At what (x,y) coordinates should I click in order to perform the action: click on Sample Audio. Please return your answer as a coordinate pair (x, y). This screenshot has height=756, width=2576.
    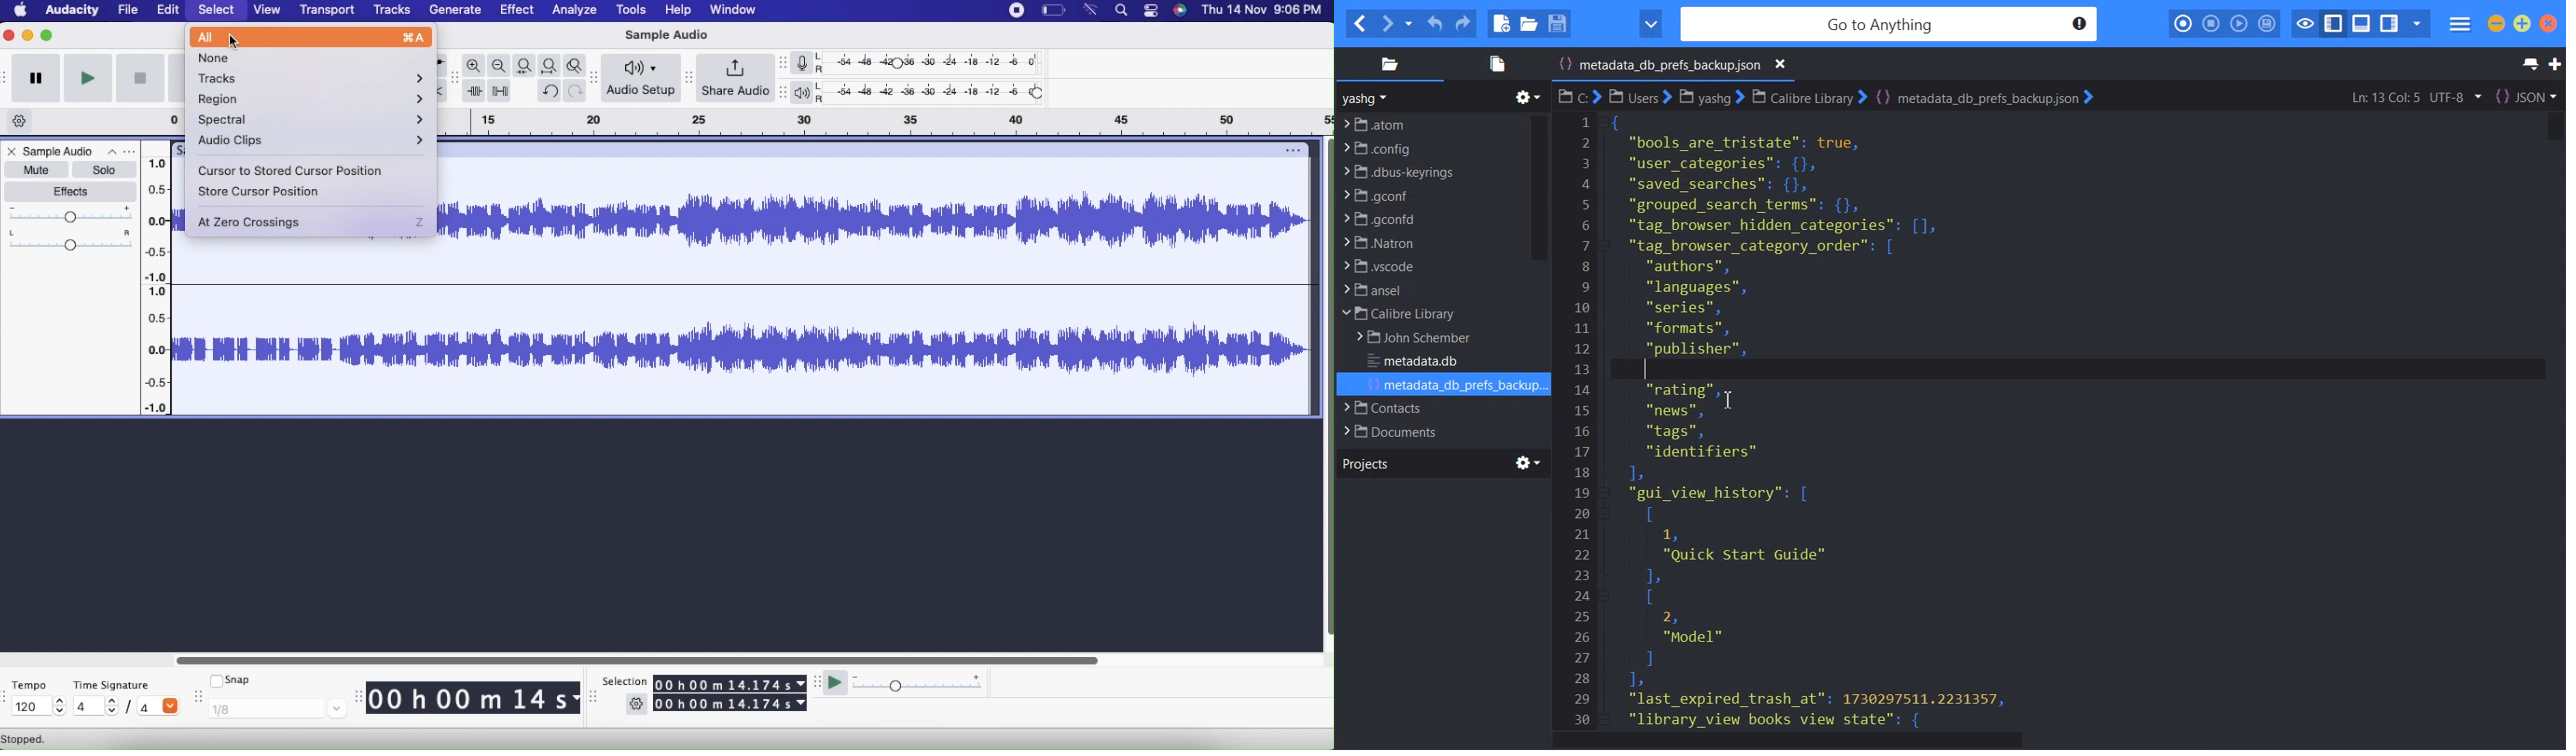
    Looking at the image, I should click on (309, 349).